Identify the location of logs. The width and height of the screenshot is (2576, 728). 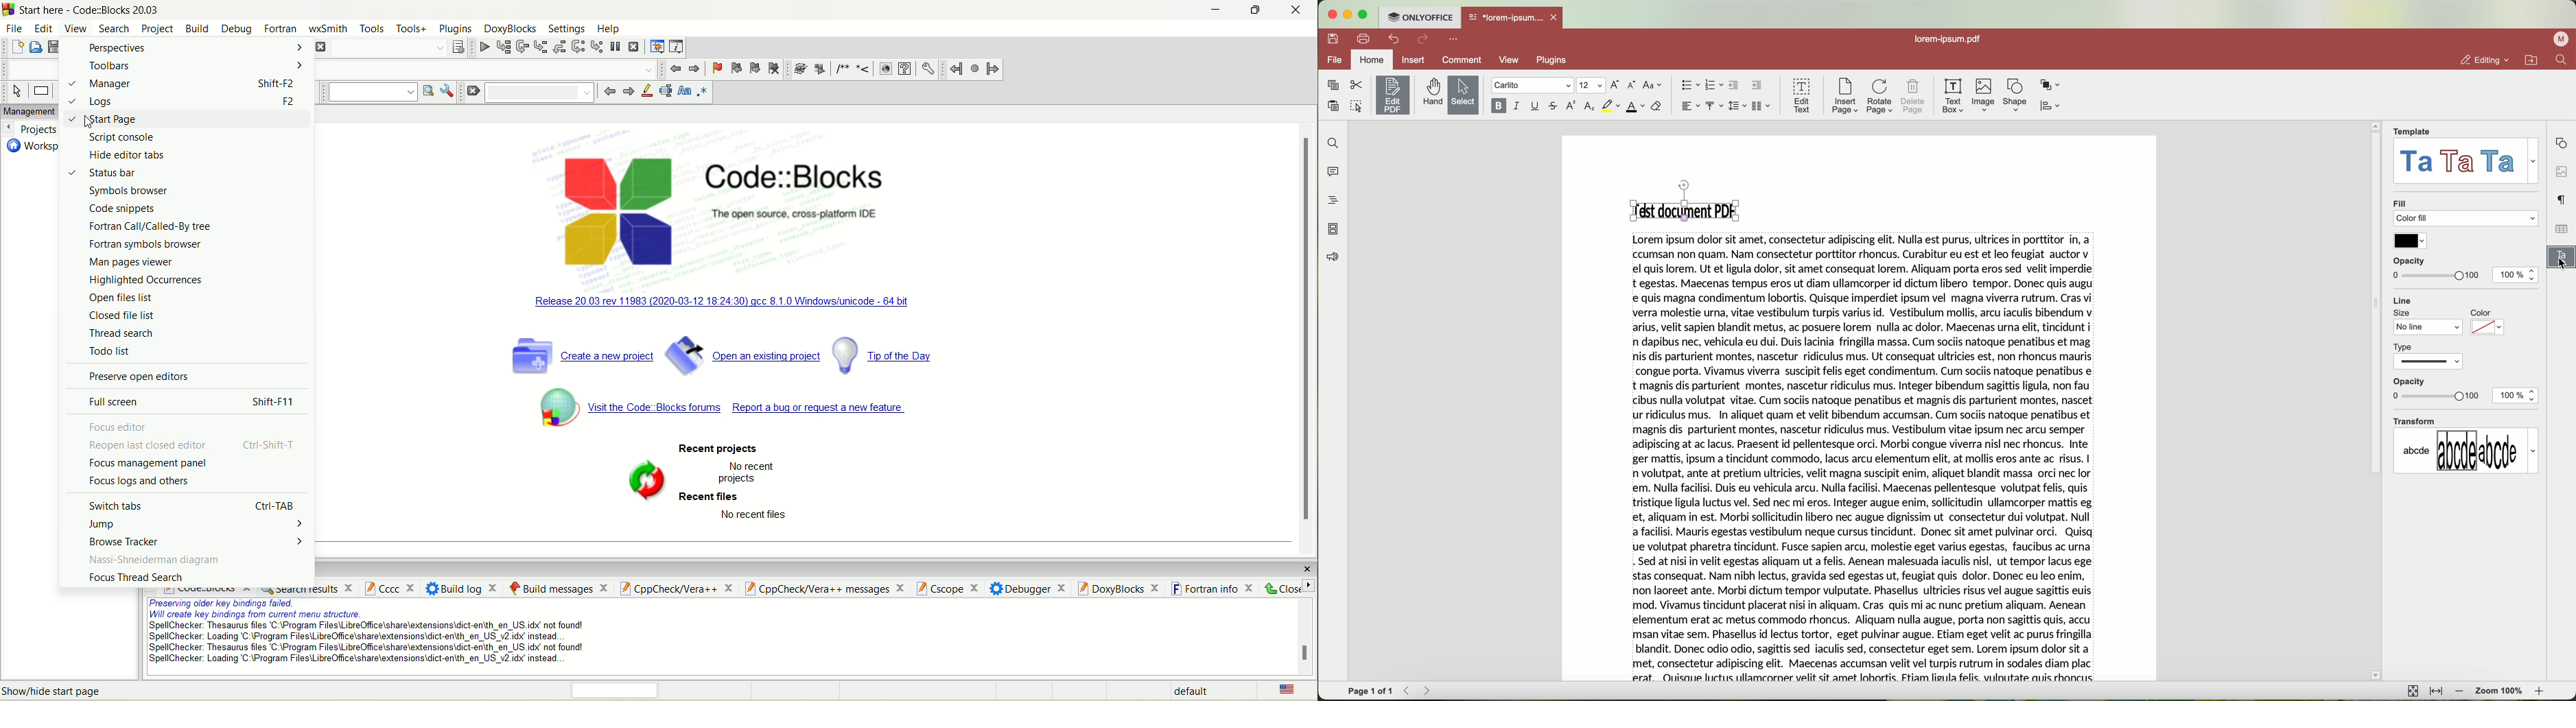
(185, 102).